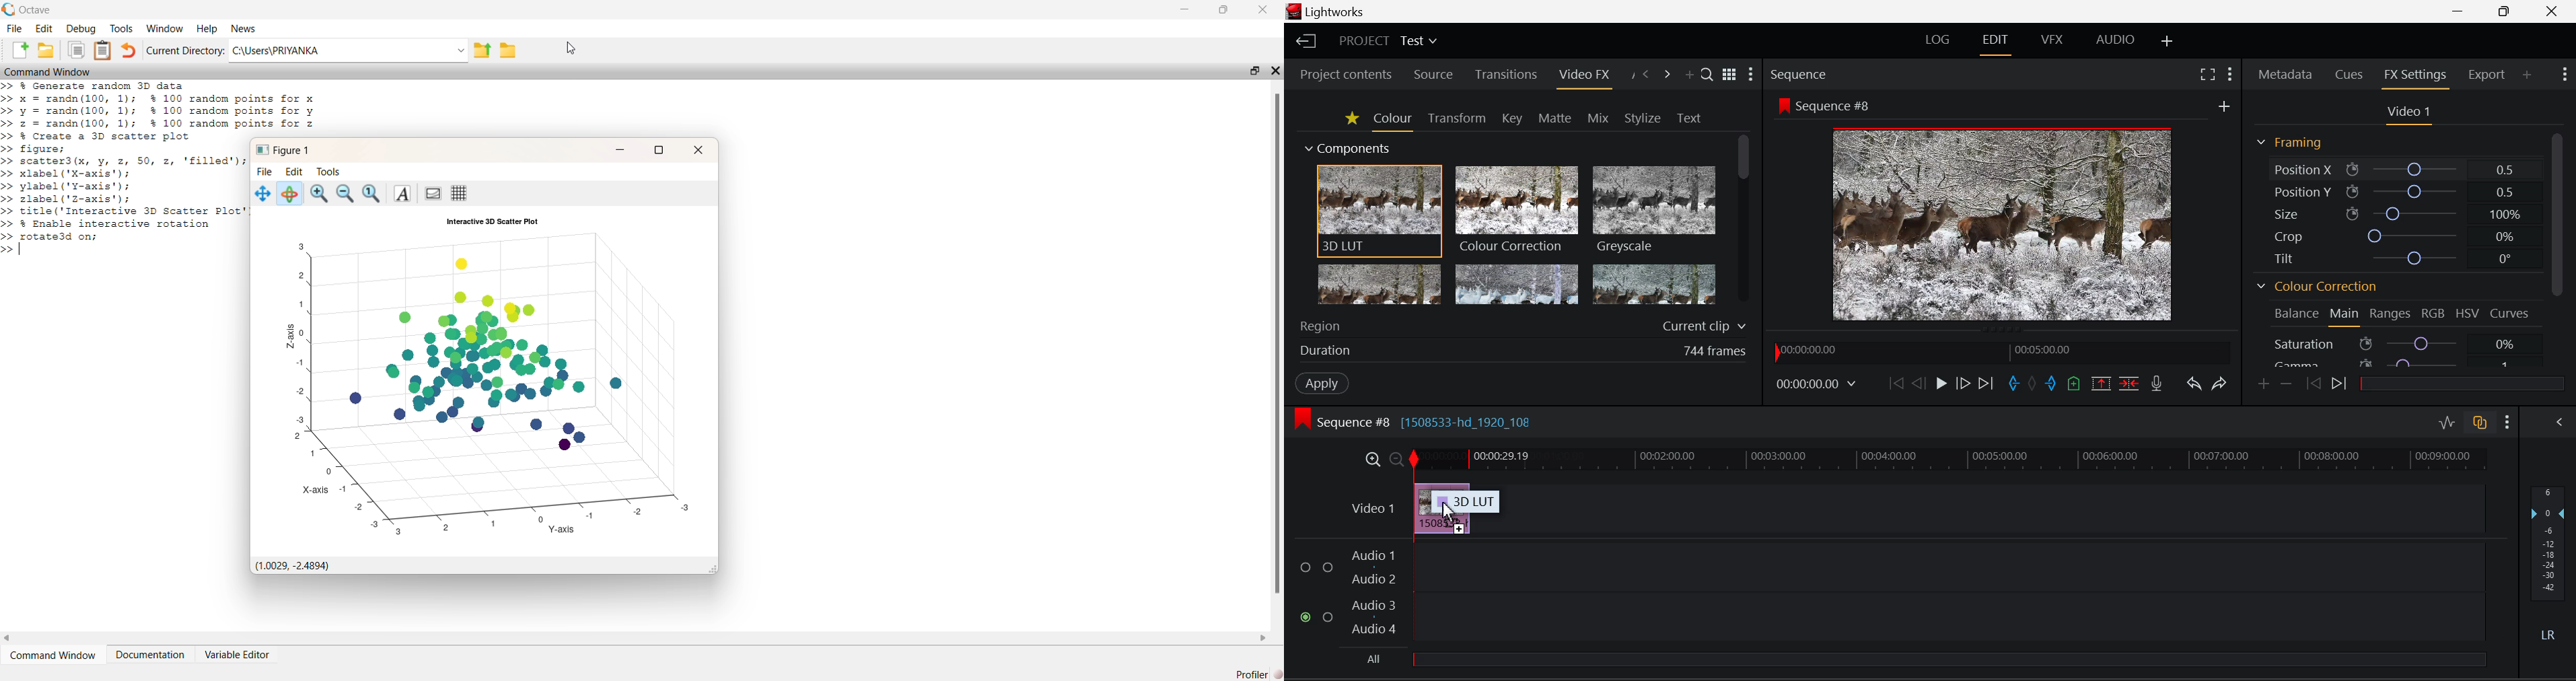 The height and width of the screenshot is (700, 2576). I want to click on Key, so click(1511, 118).